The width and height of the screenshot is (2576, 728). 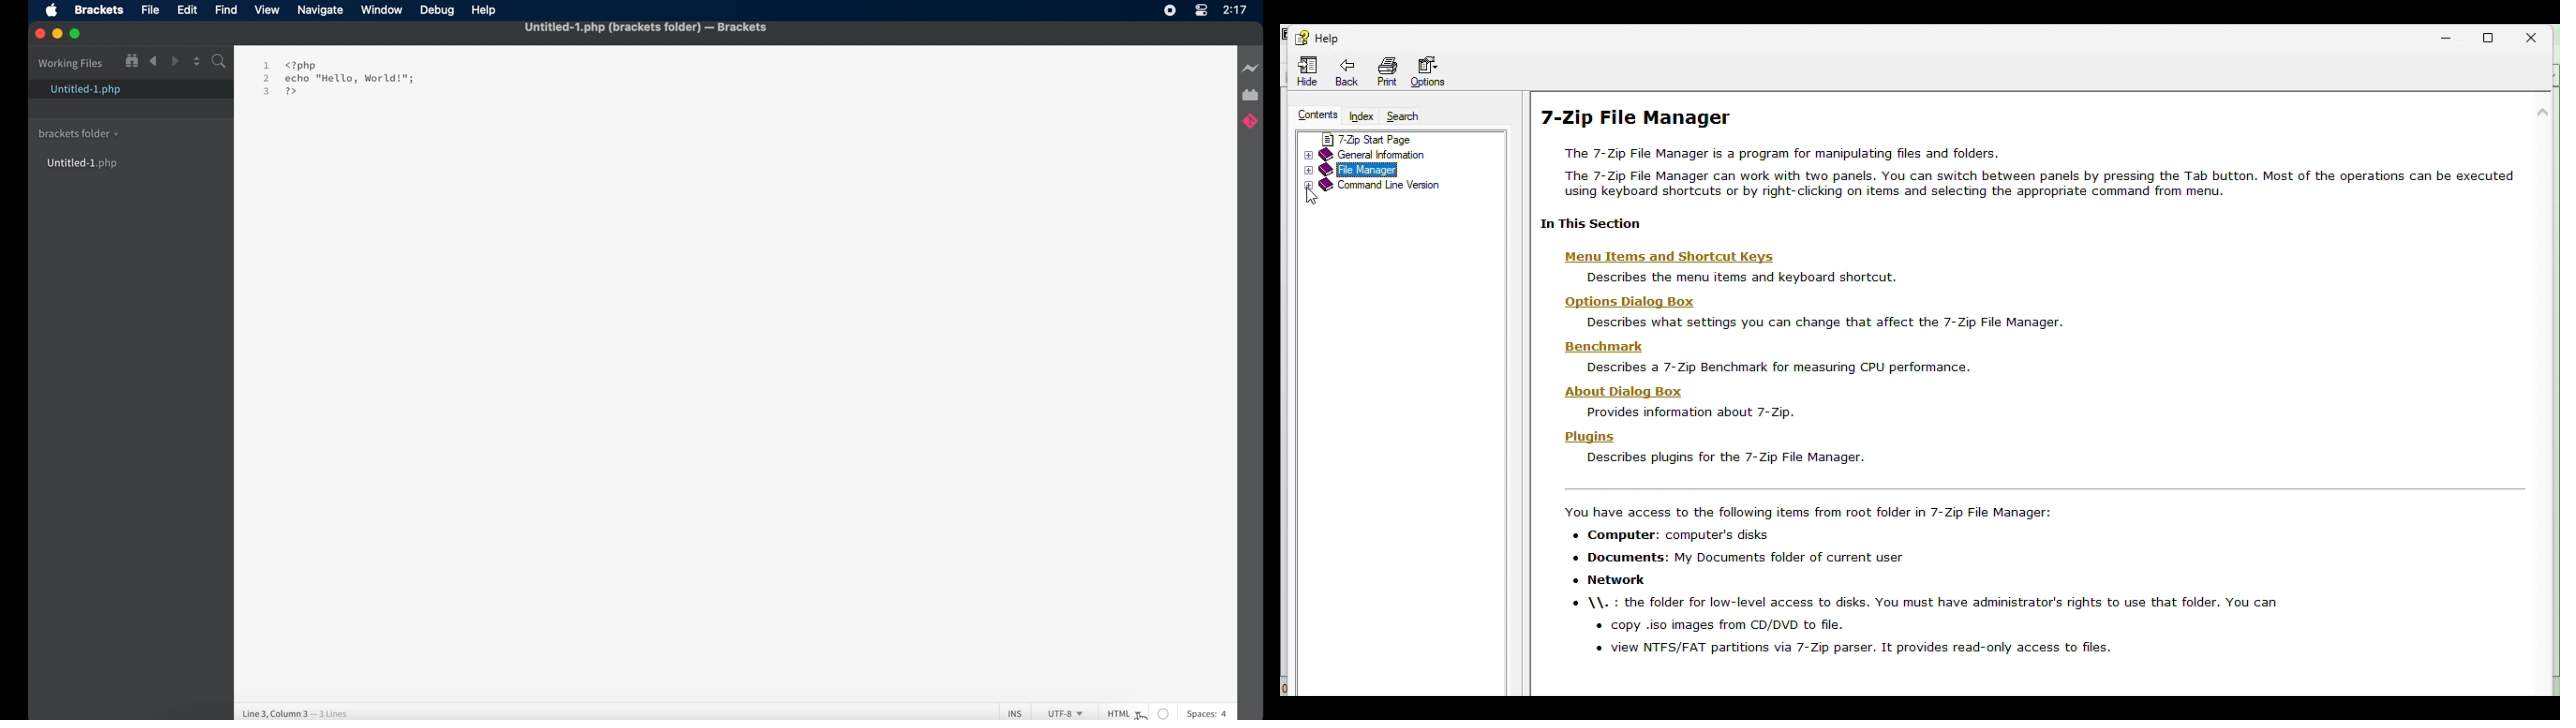 I want to click on General information, so click(x=1380, y=155).